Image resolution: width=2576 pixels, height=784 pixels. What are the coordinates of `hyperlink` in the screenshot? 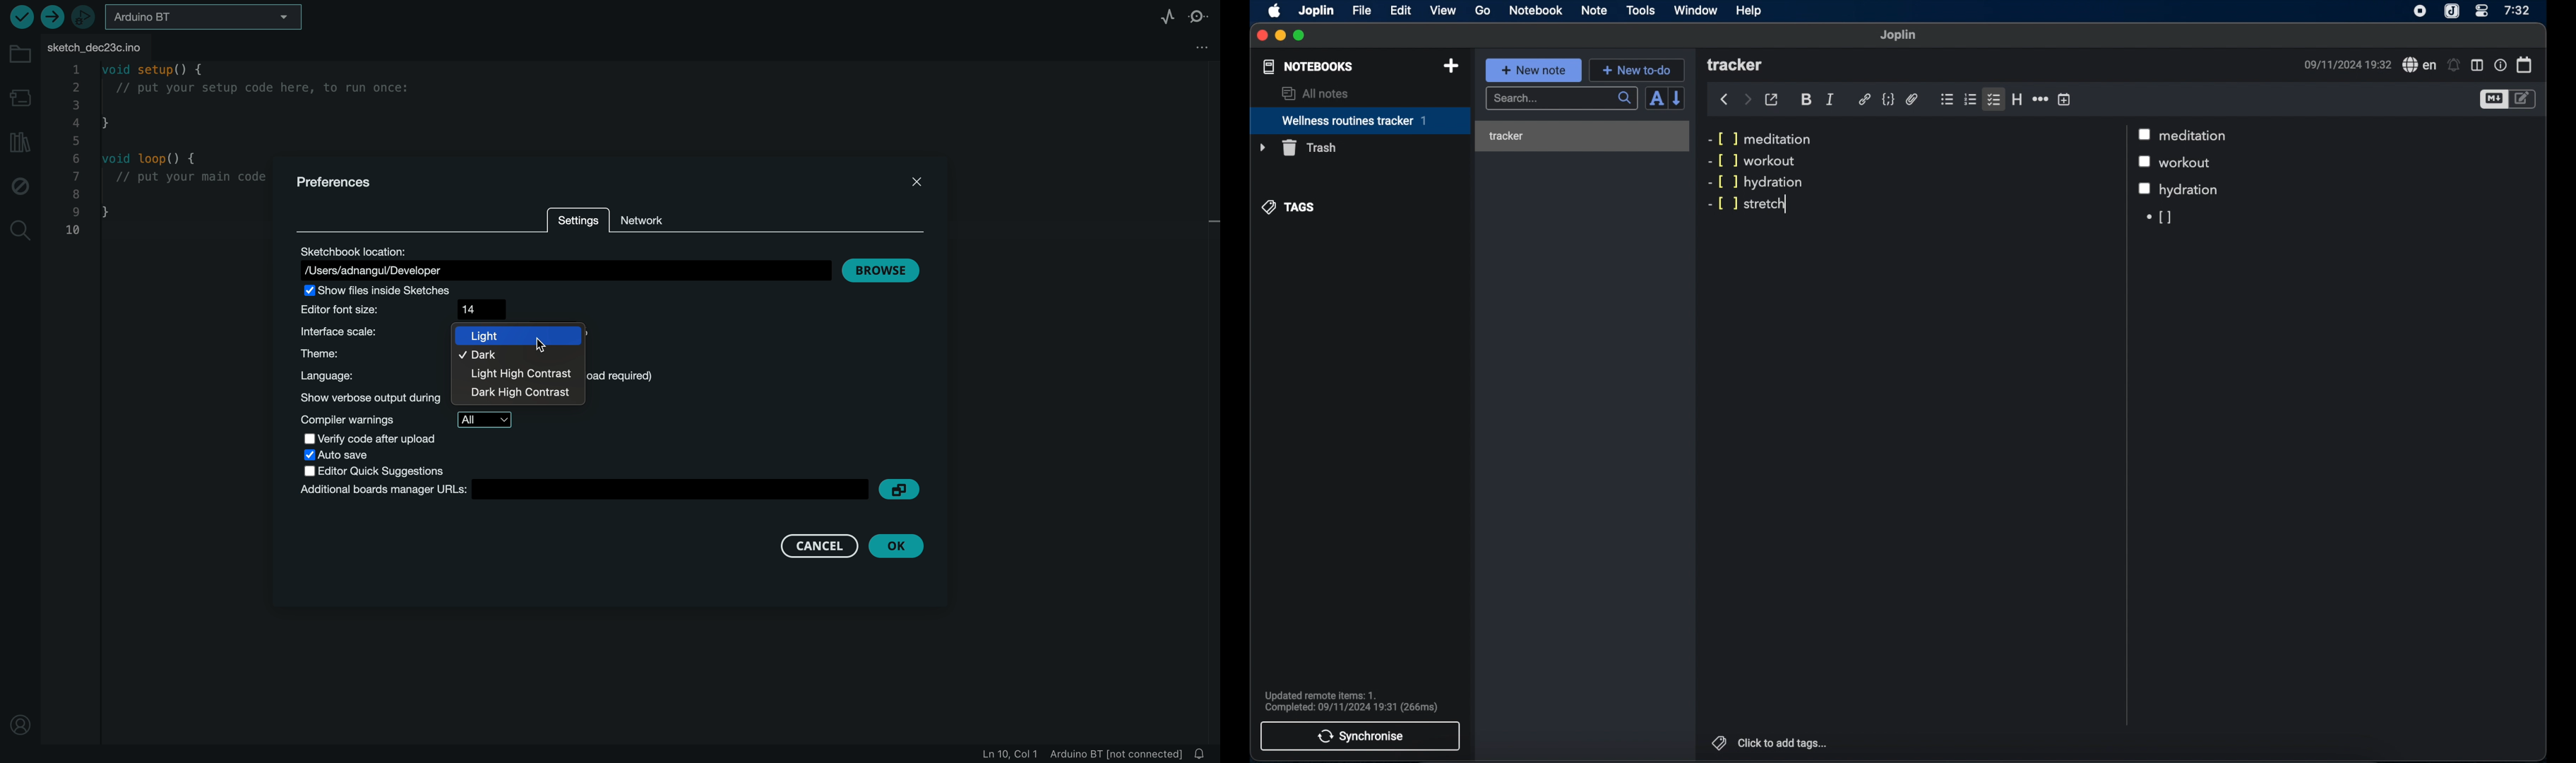 It's located at (1864, 100).